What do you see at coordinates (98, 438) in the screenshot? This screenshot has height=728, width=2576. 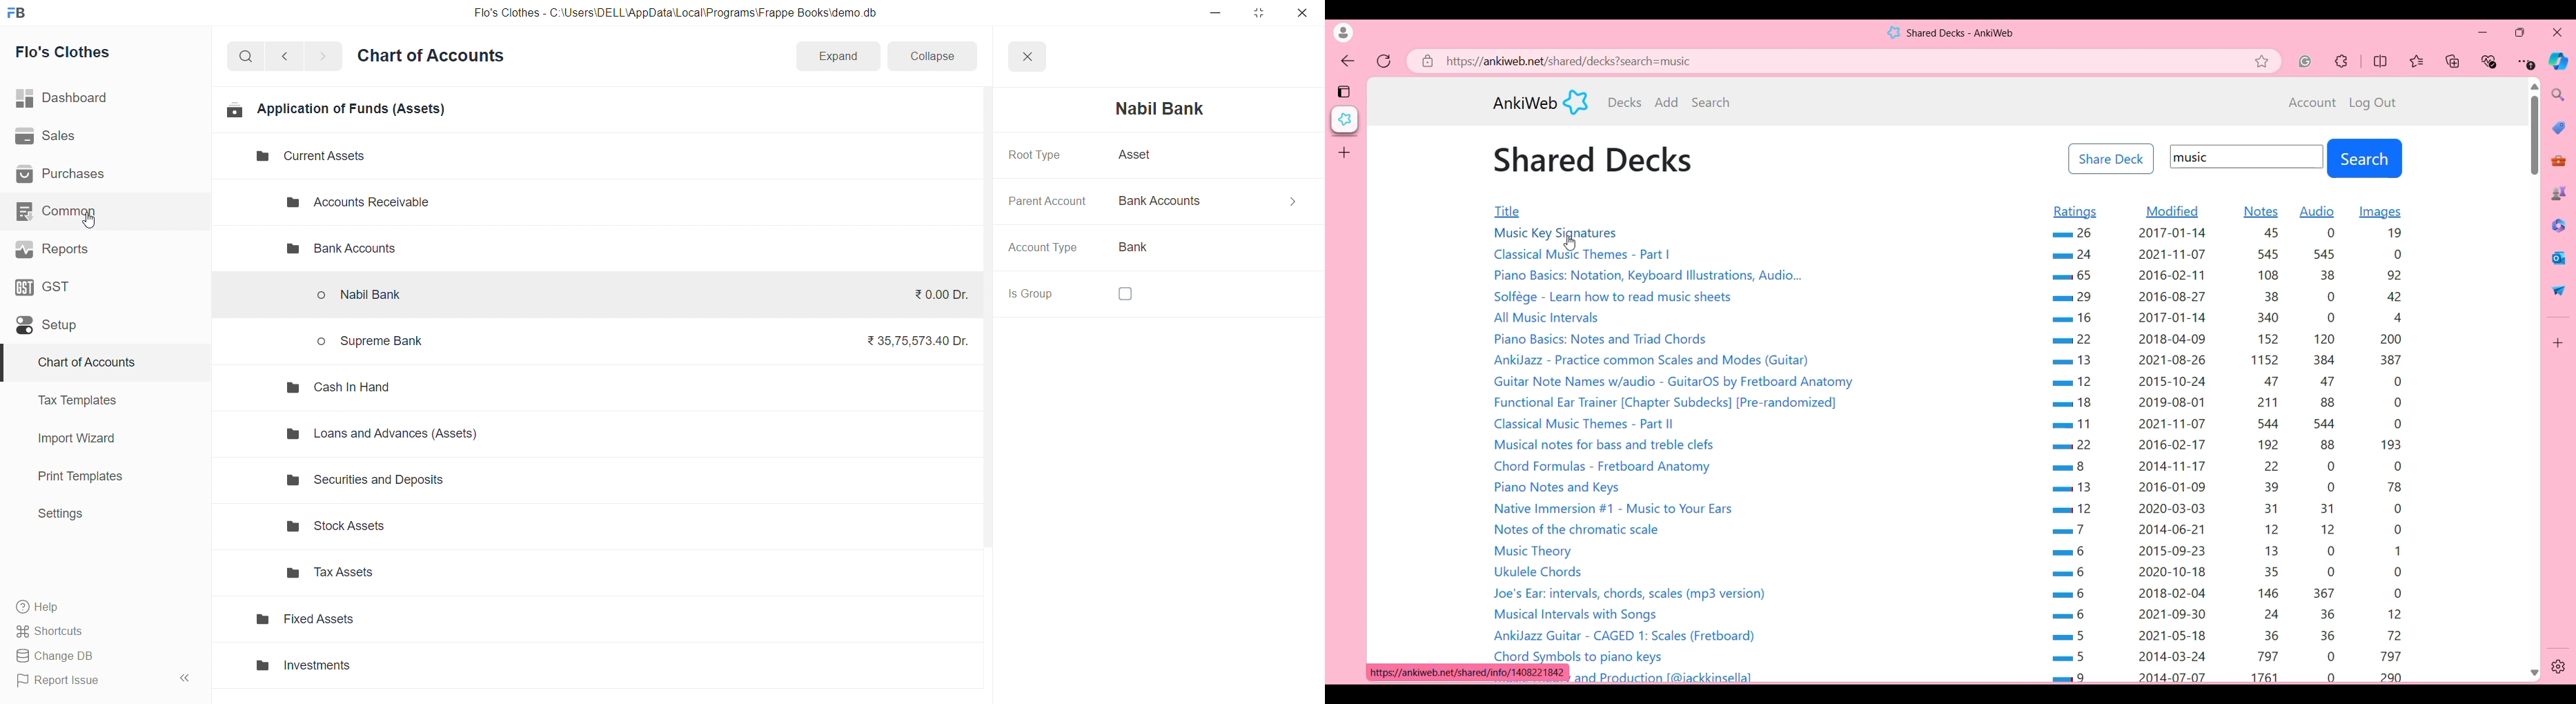 I see `Import Wizard` at bounding box center [98, 438].